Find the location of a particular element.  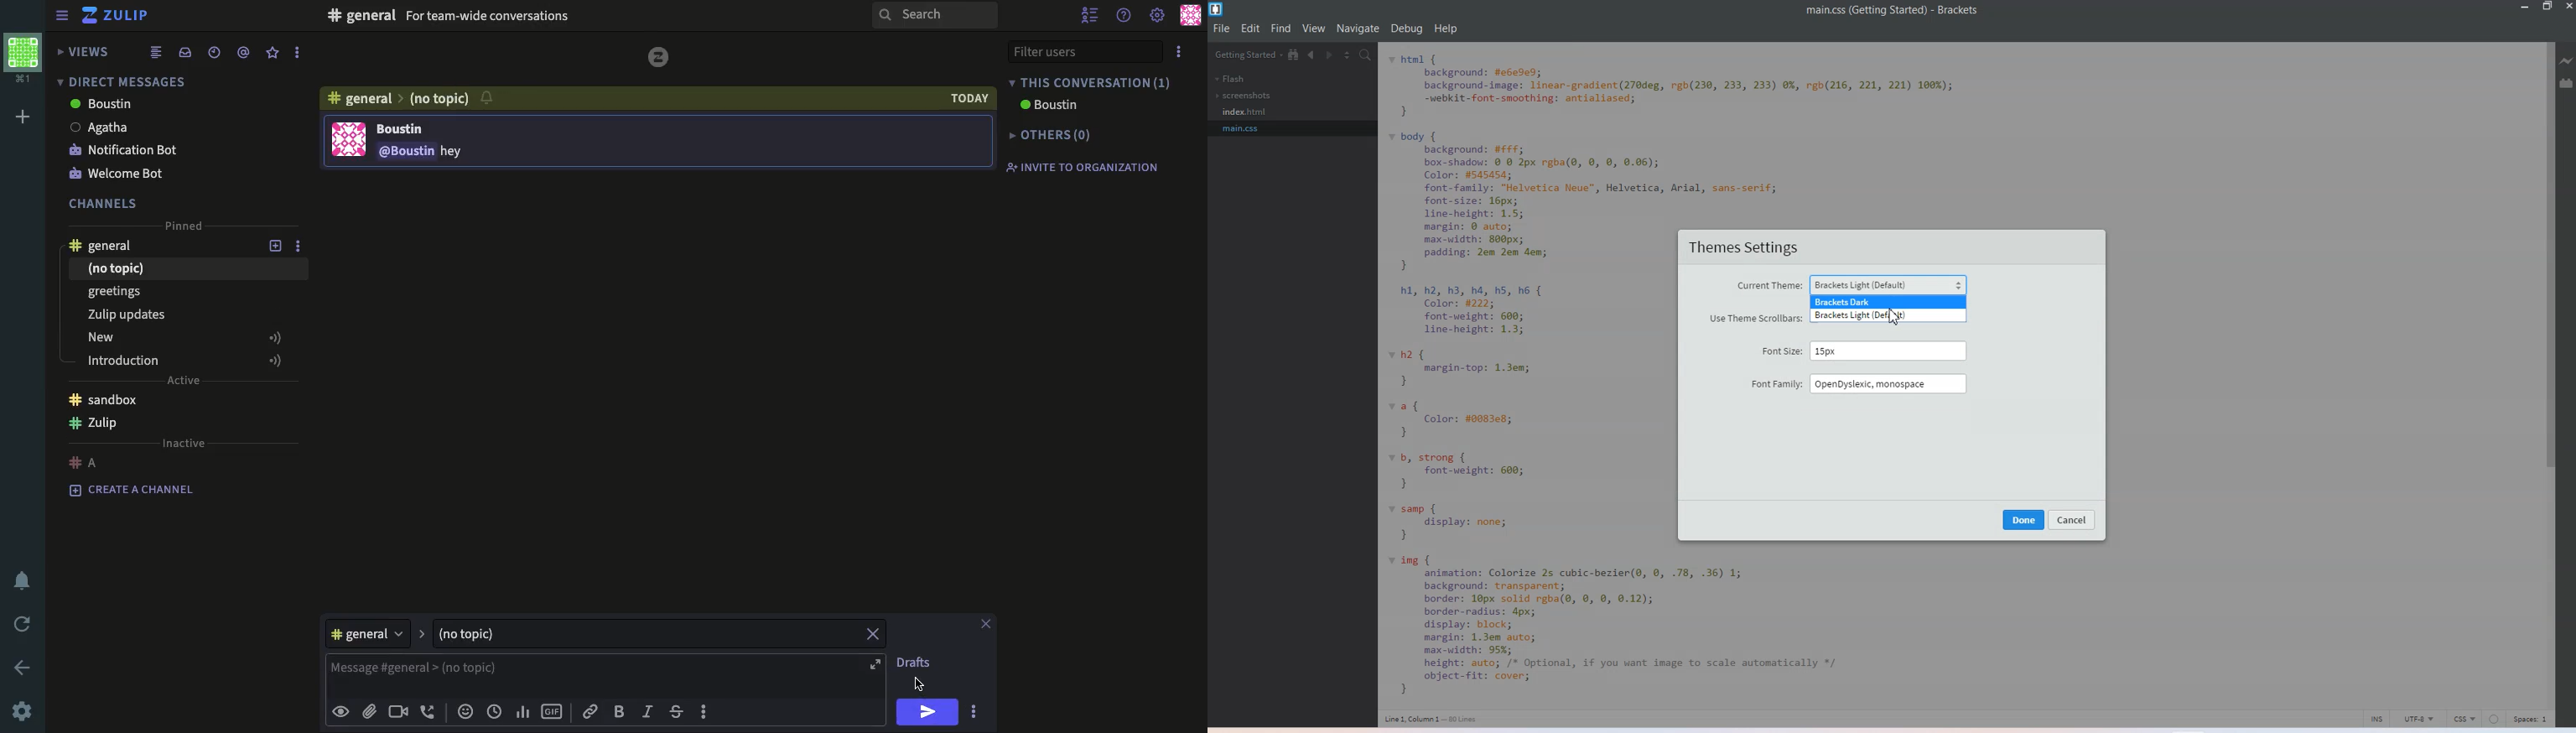

list view is located at coordinates (155, 51).